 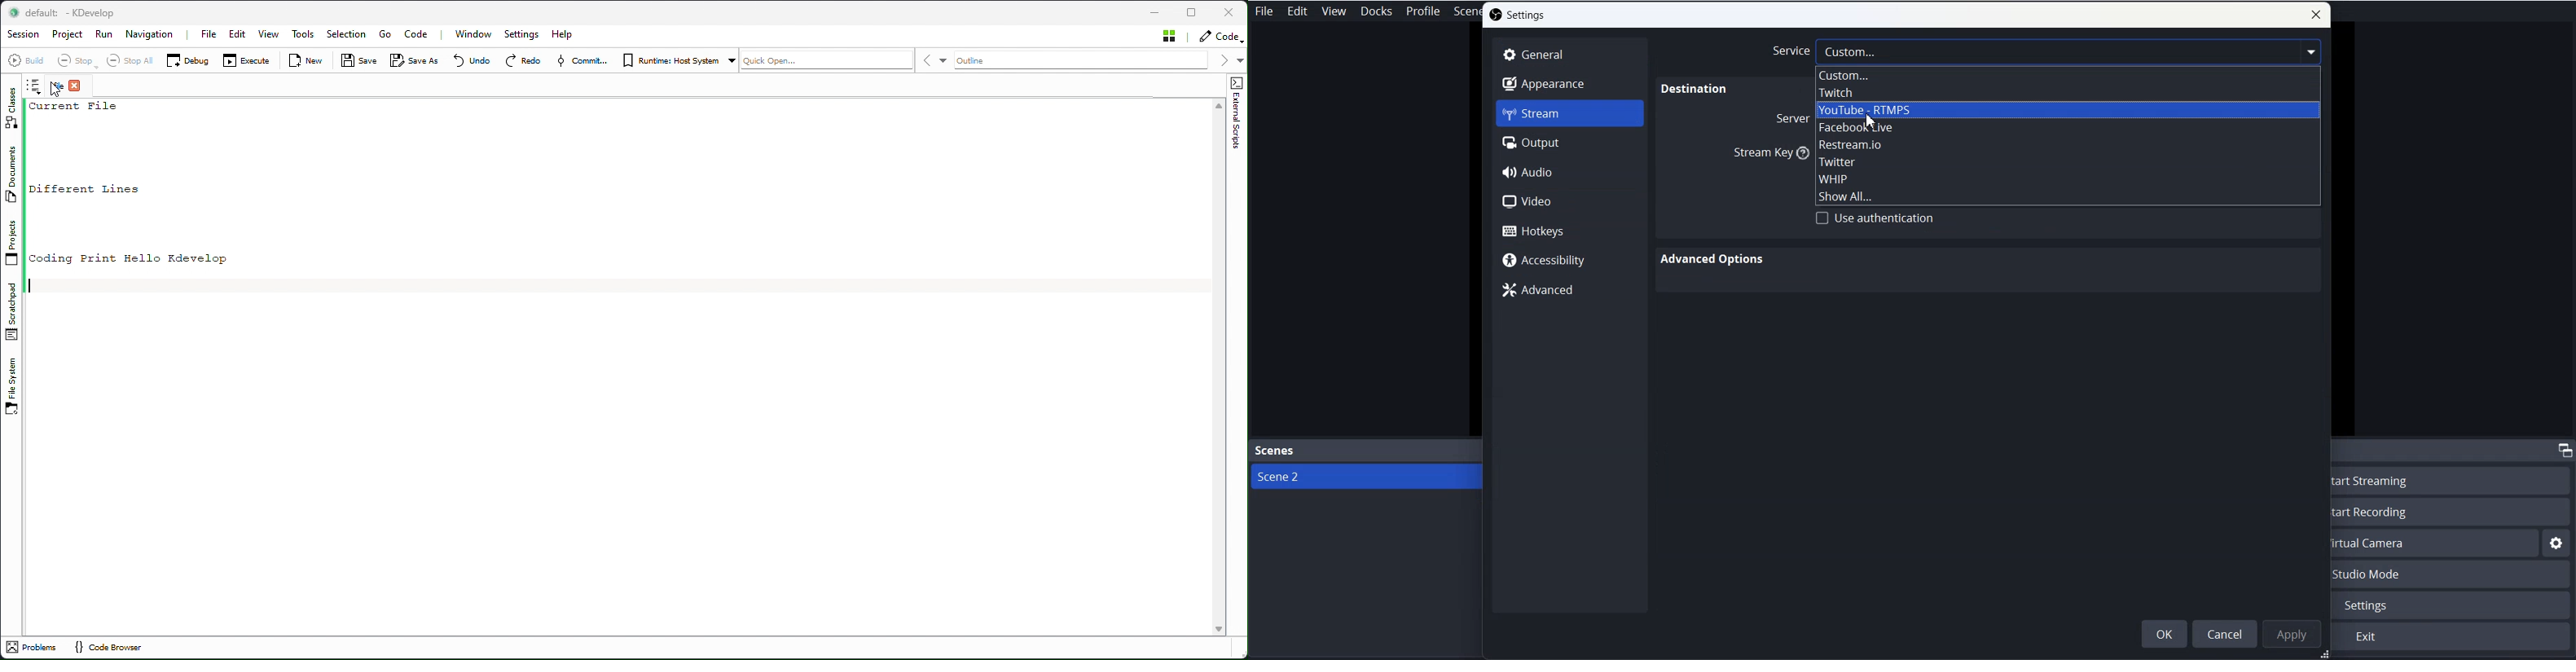 I want to click on minimise, so click(x=2563, y=449).